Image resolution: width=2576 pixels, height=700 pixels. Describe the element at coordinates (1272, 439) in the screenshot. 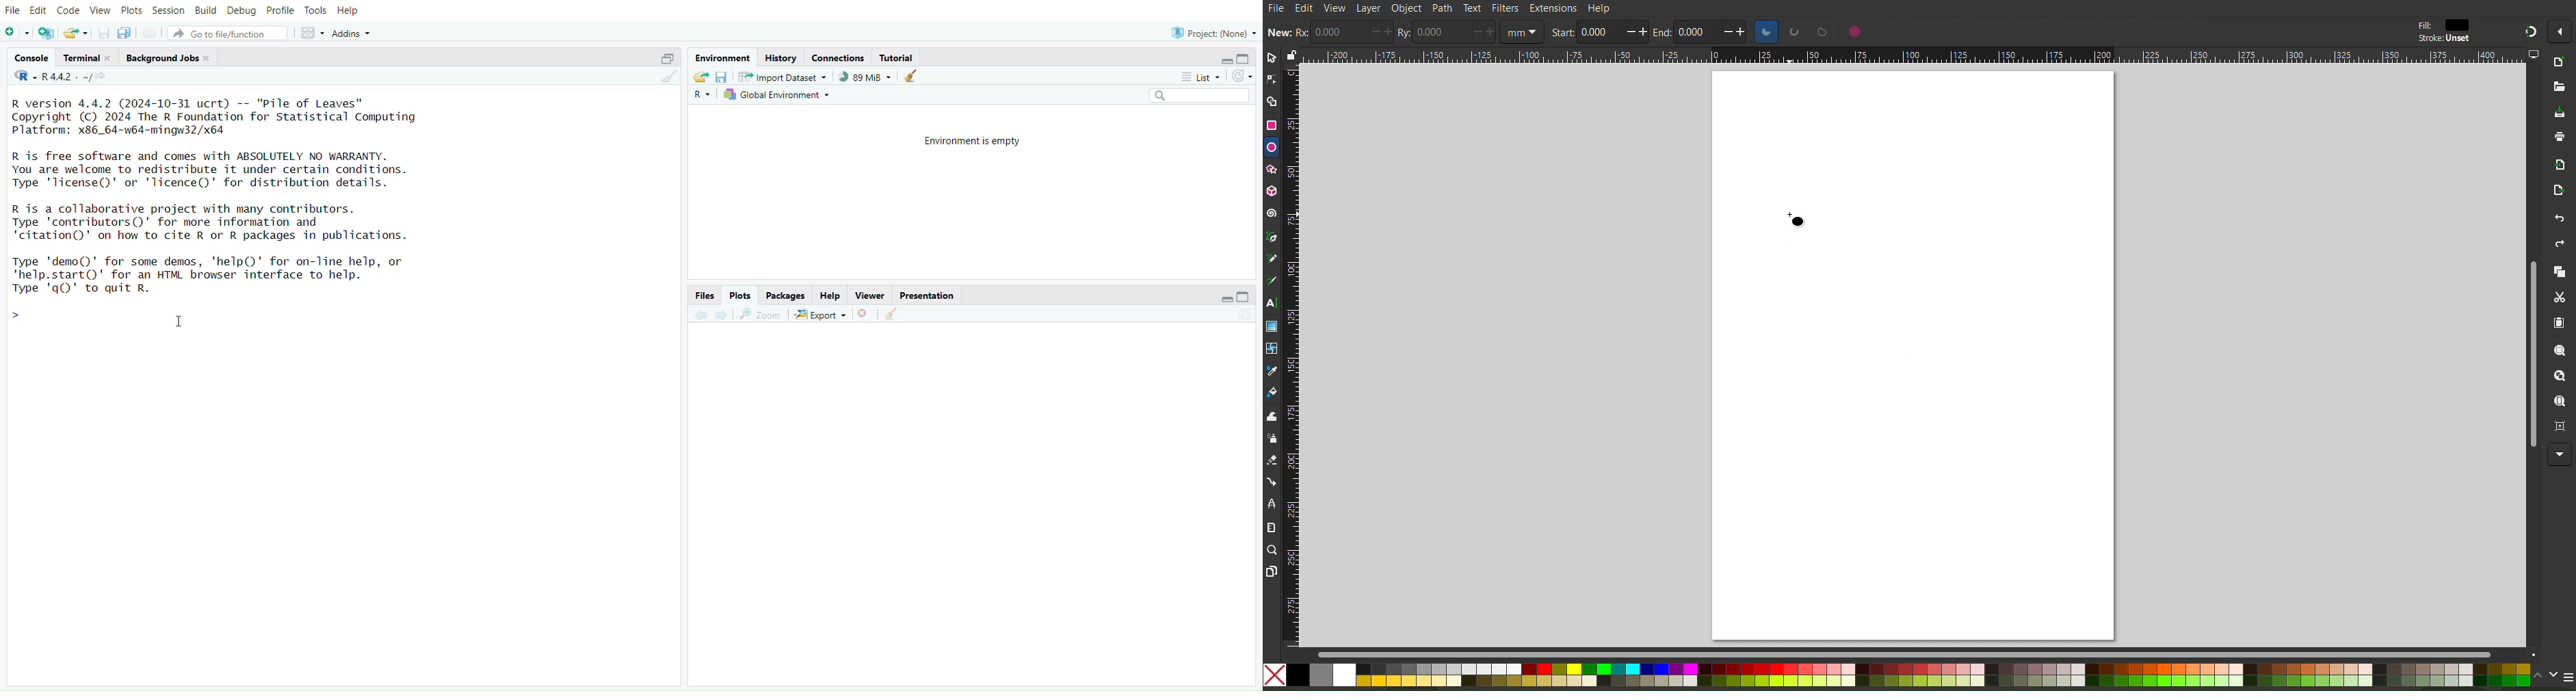

I see `Spray Tool` at that location.